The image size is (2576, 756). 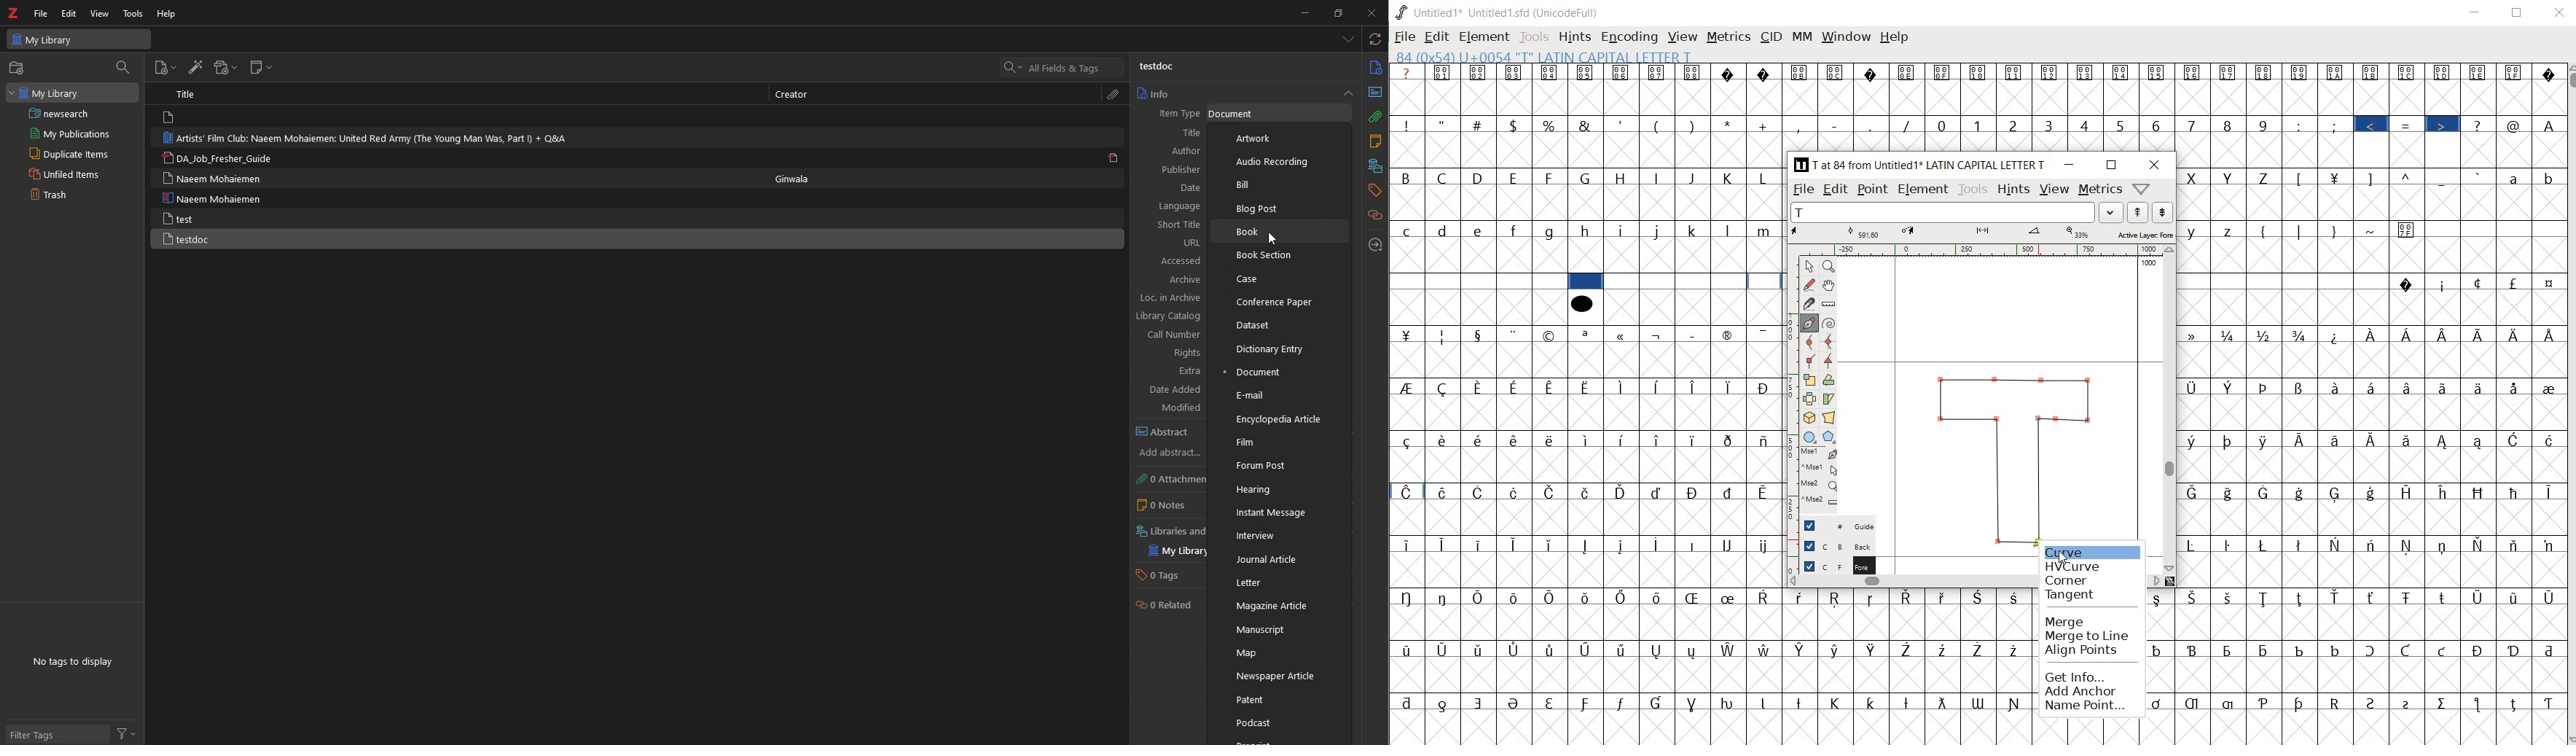 What do you see at coordinates (2229, 386) in the screenshot?
I see `Symbol` at bounding box center [2229, 386].